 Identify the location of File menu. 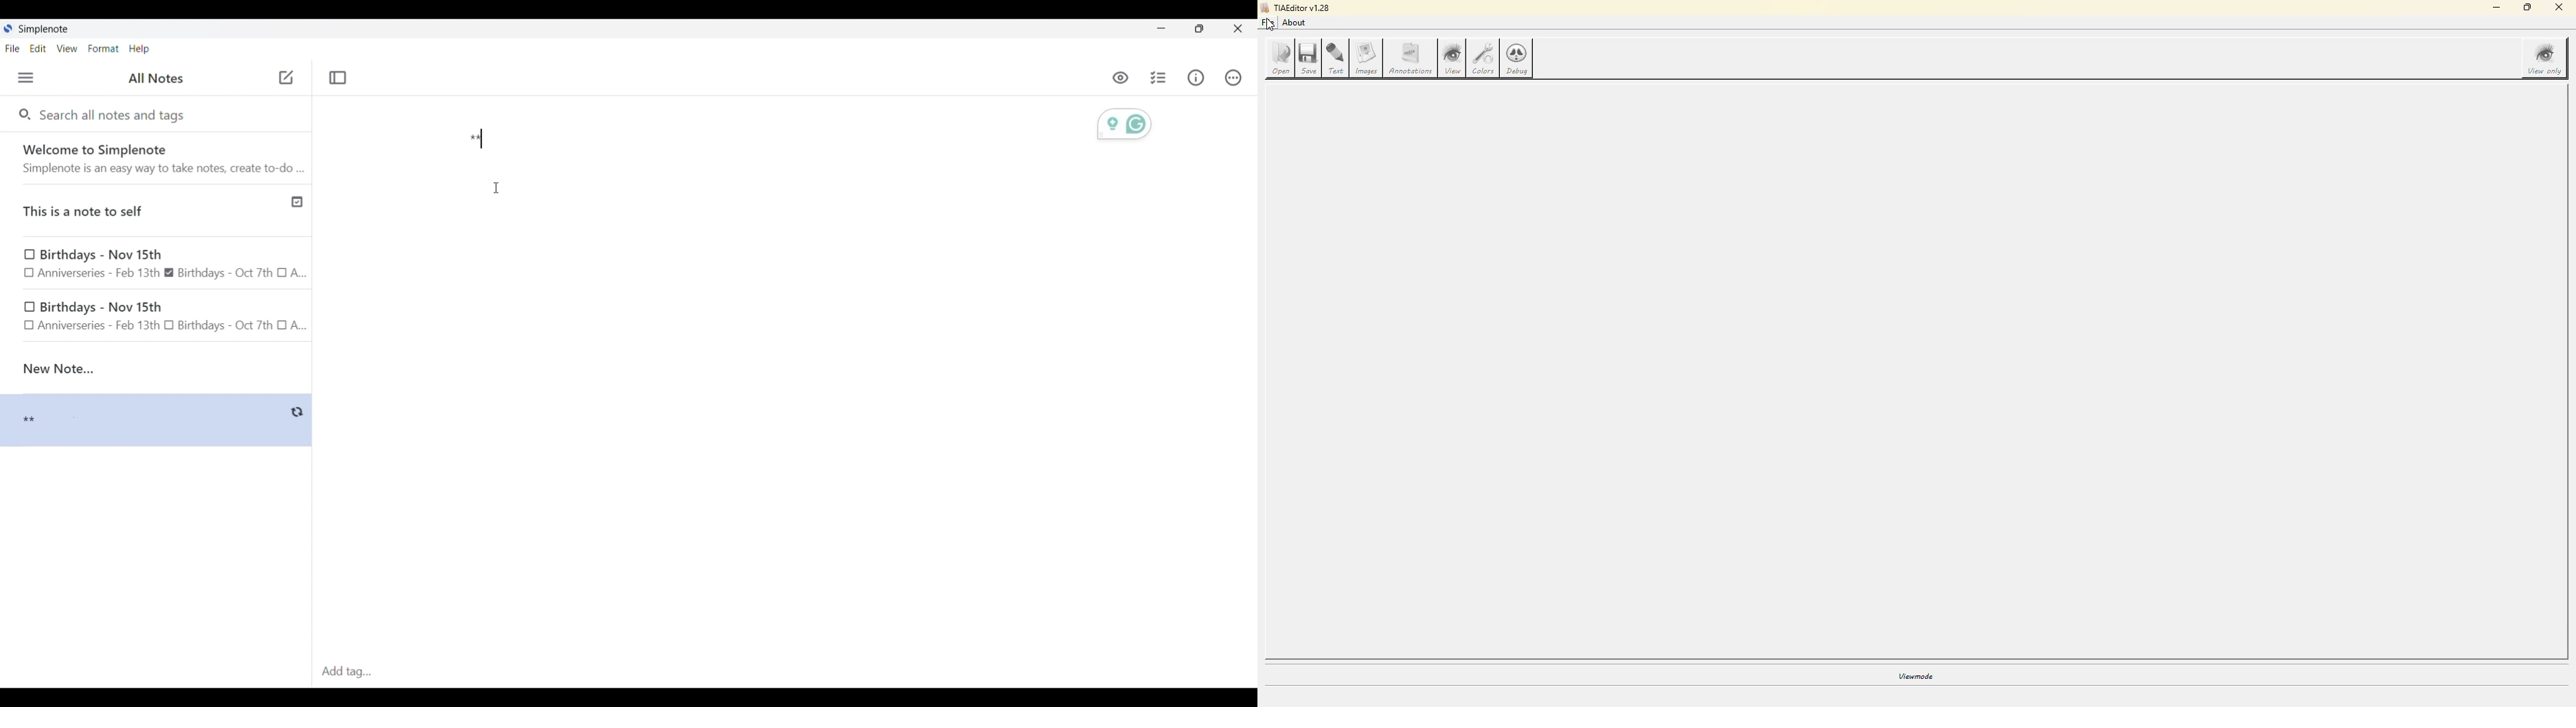
(12, 48).